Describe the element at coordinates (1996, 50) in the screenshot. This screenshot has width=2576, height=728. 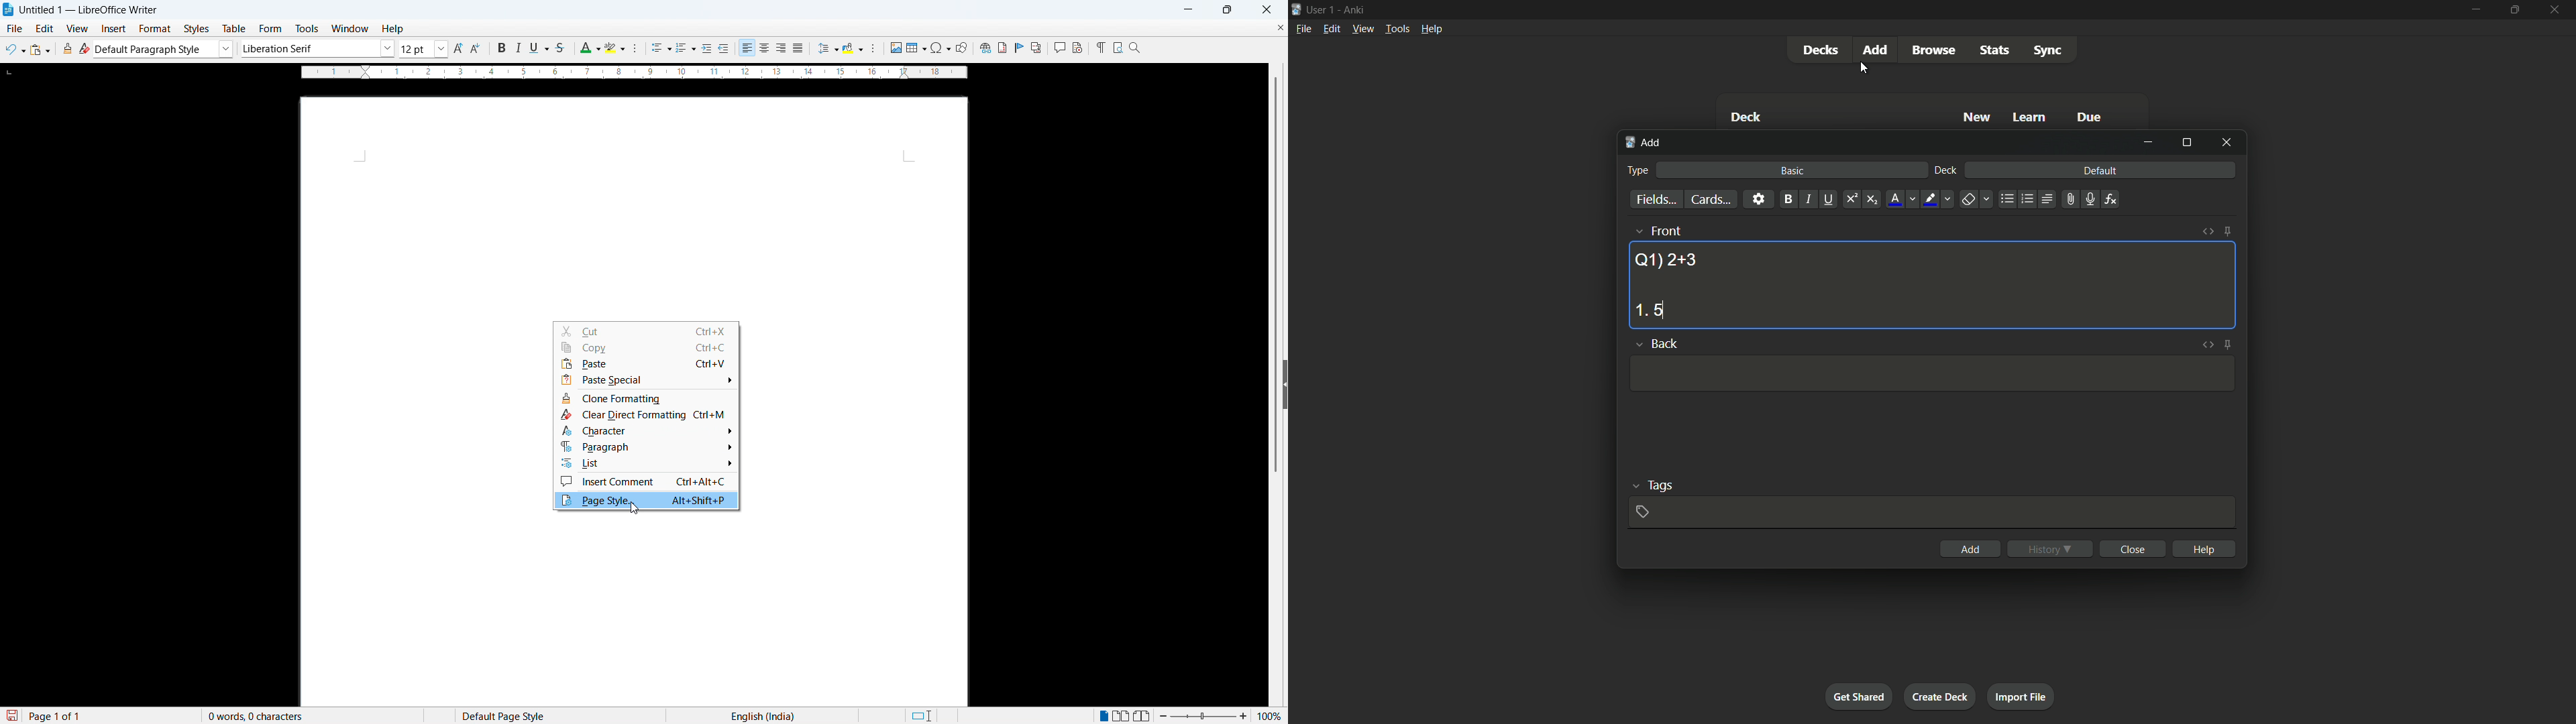
I see `stats` at that location.